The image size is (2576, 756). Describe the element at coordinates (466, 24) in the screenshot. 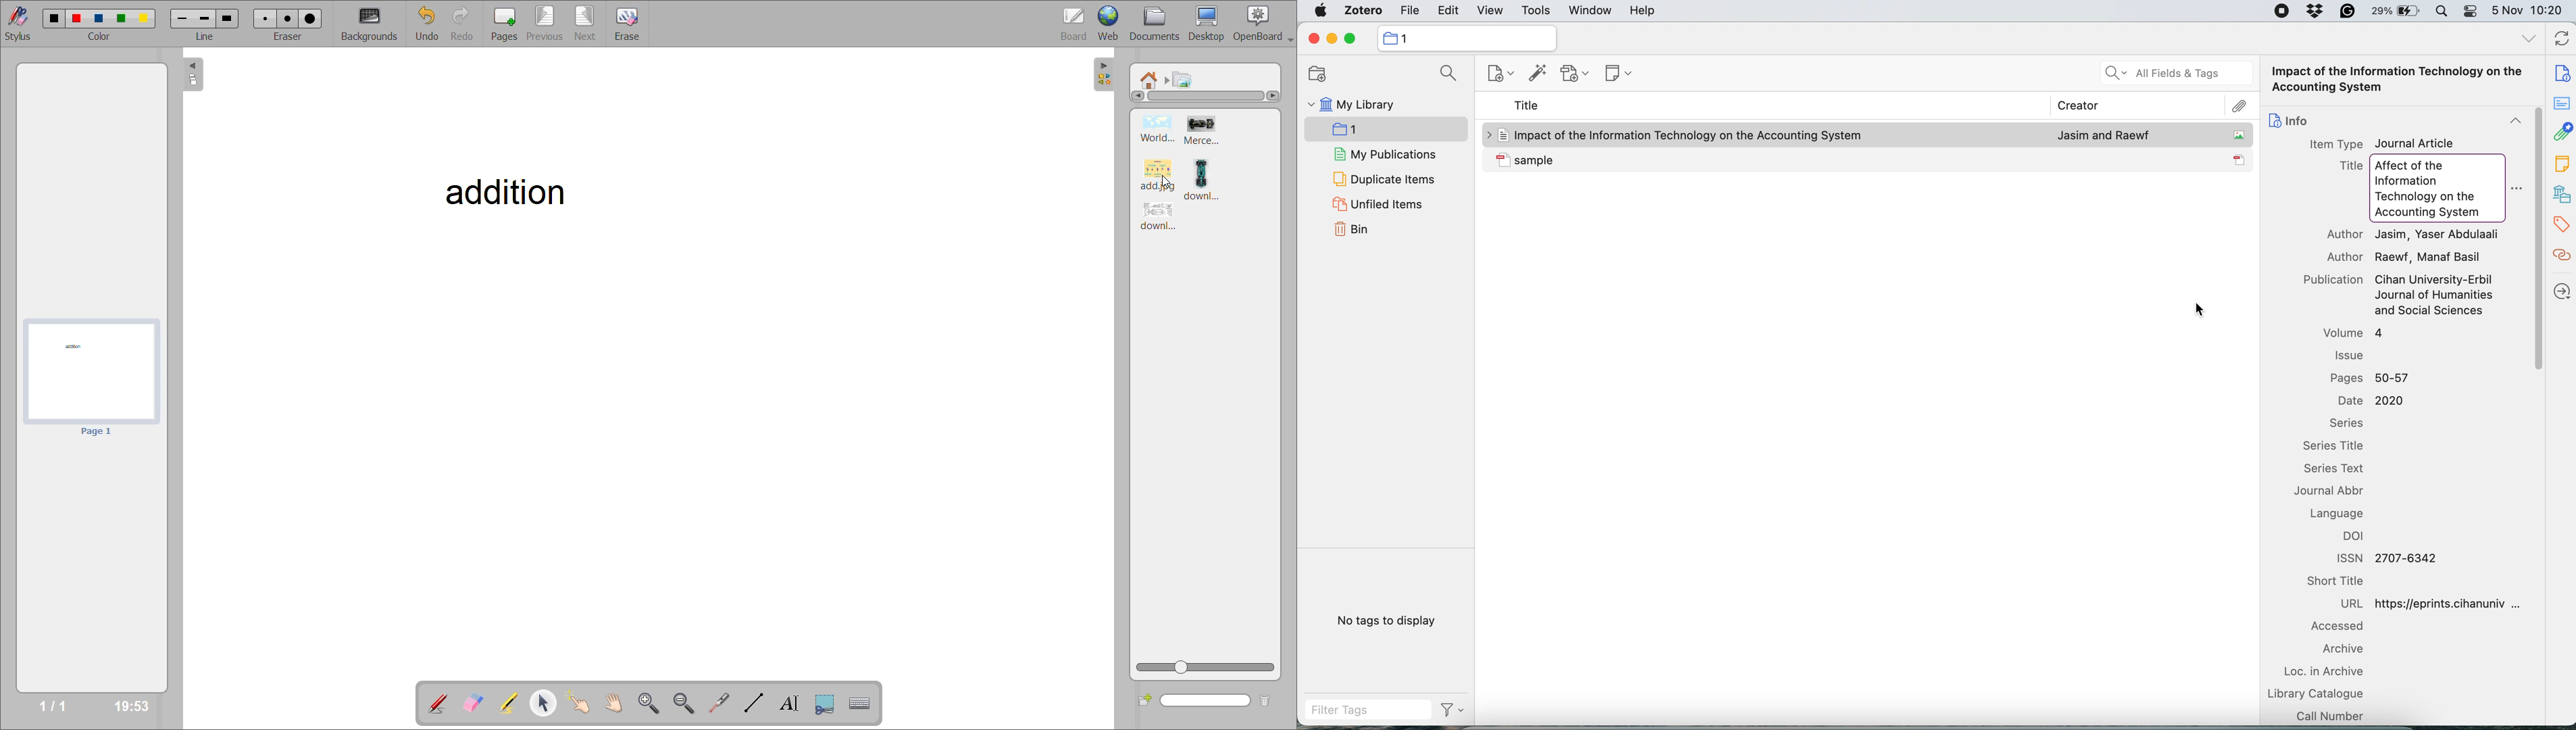

I see `redo` at that location.